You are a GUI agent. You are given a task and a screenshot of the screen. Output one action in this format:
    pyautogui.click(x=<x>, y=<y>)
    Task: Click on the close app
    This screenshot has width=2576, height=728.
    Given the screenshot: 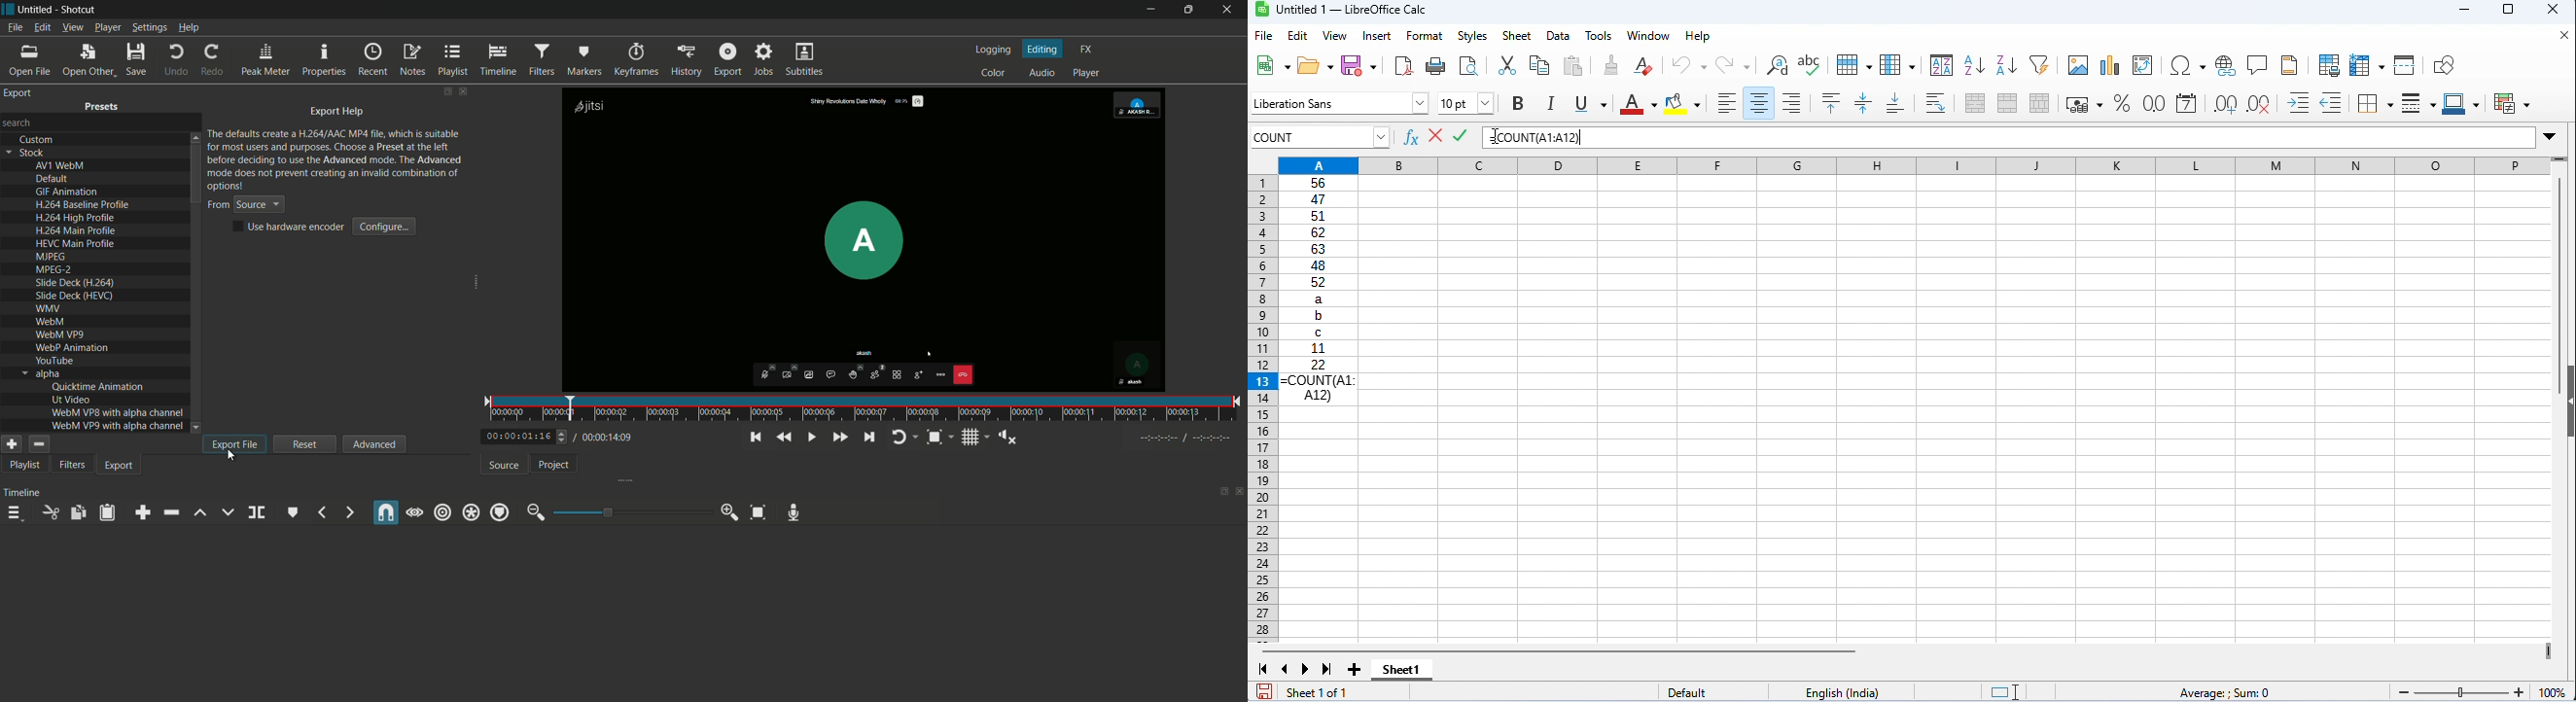 What is the action you would take?
    pyautogui.click(x=1229, y=10)
    